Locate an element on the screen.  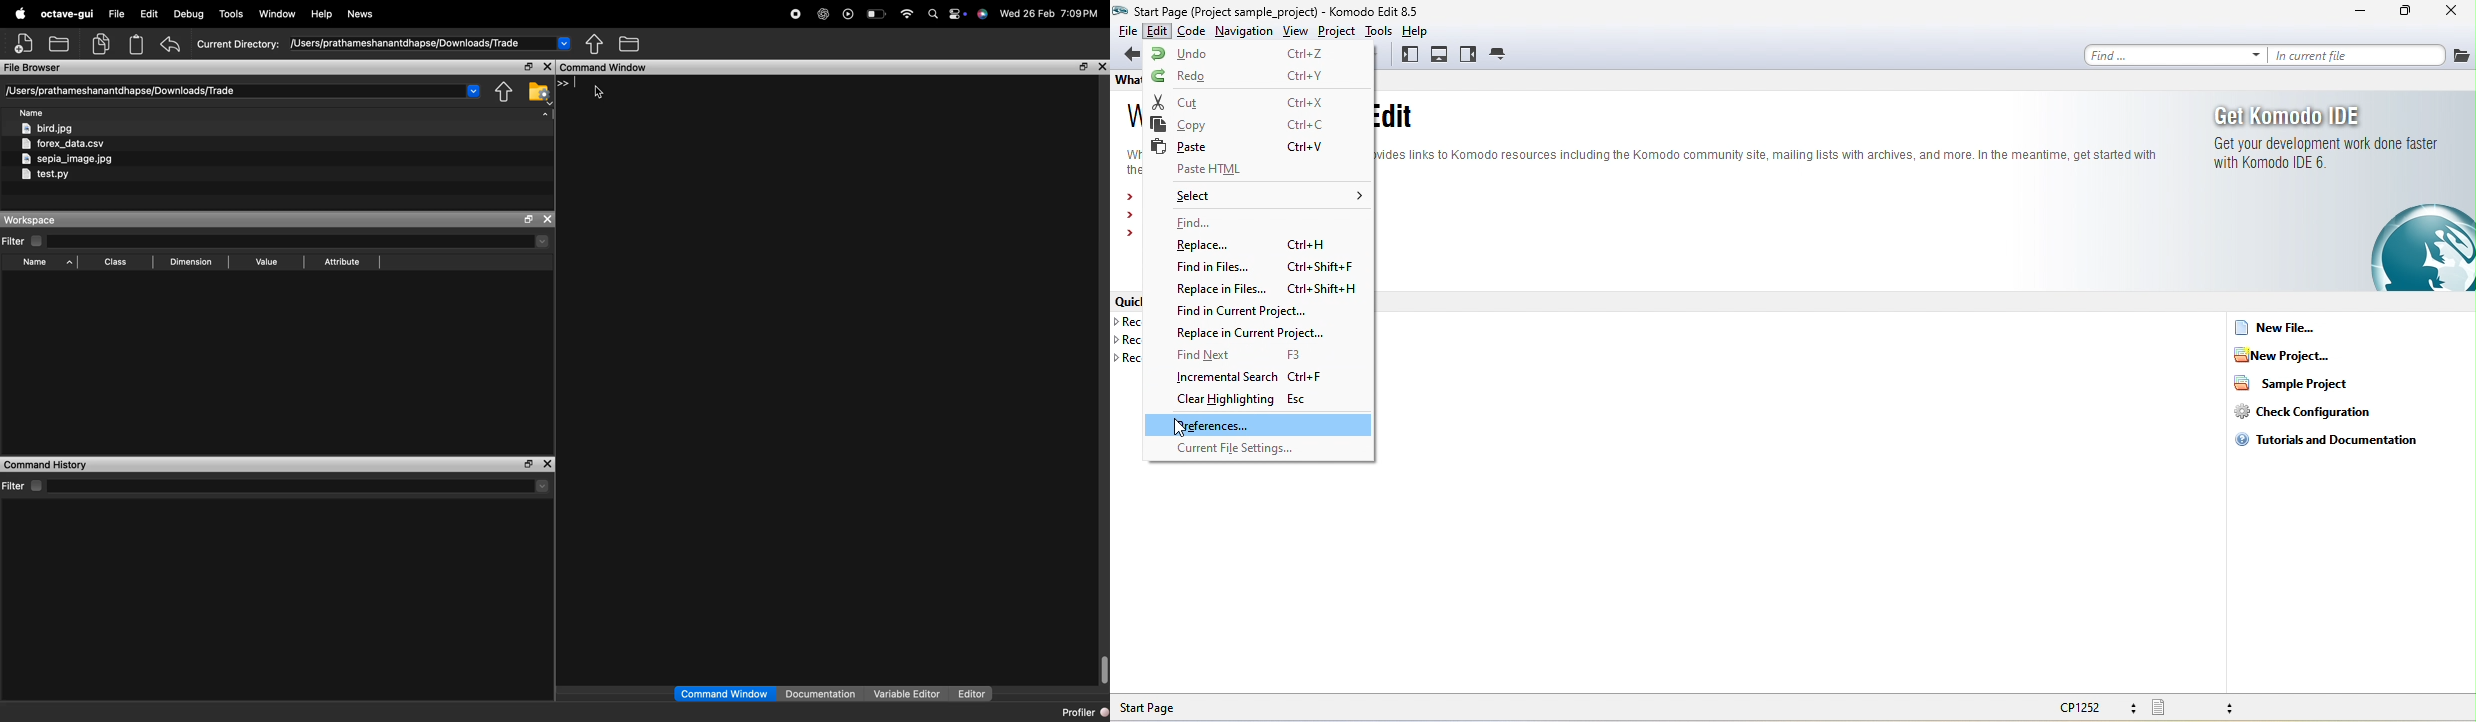
find in current project is located at coordinates (1260, 309).